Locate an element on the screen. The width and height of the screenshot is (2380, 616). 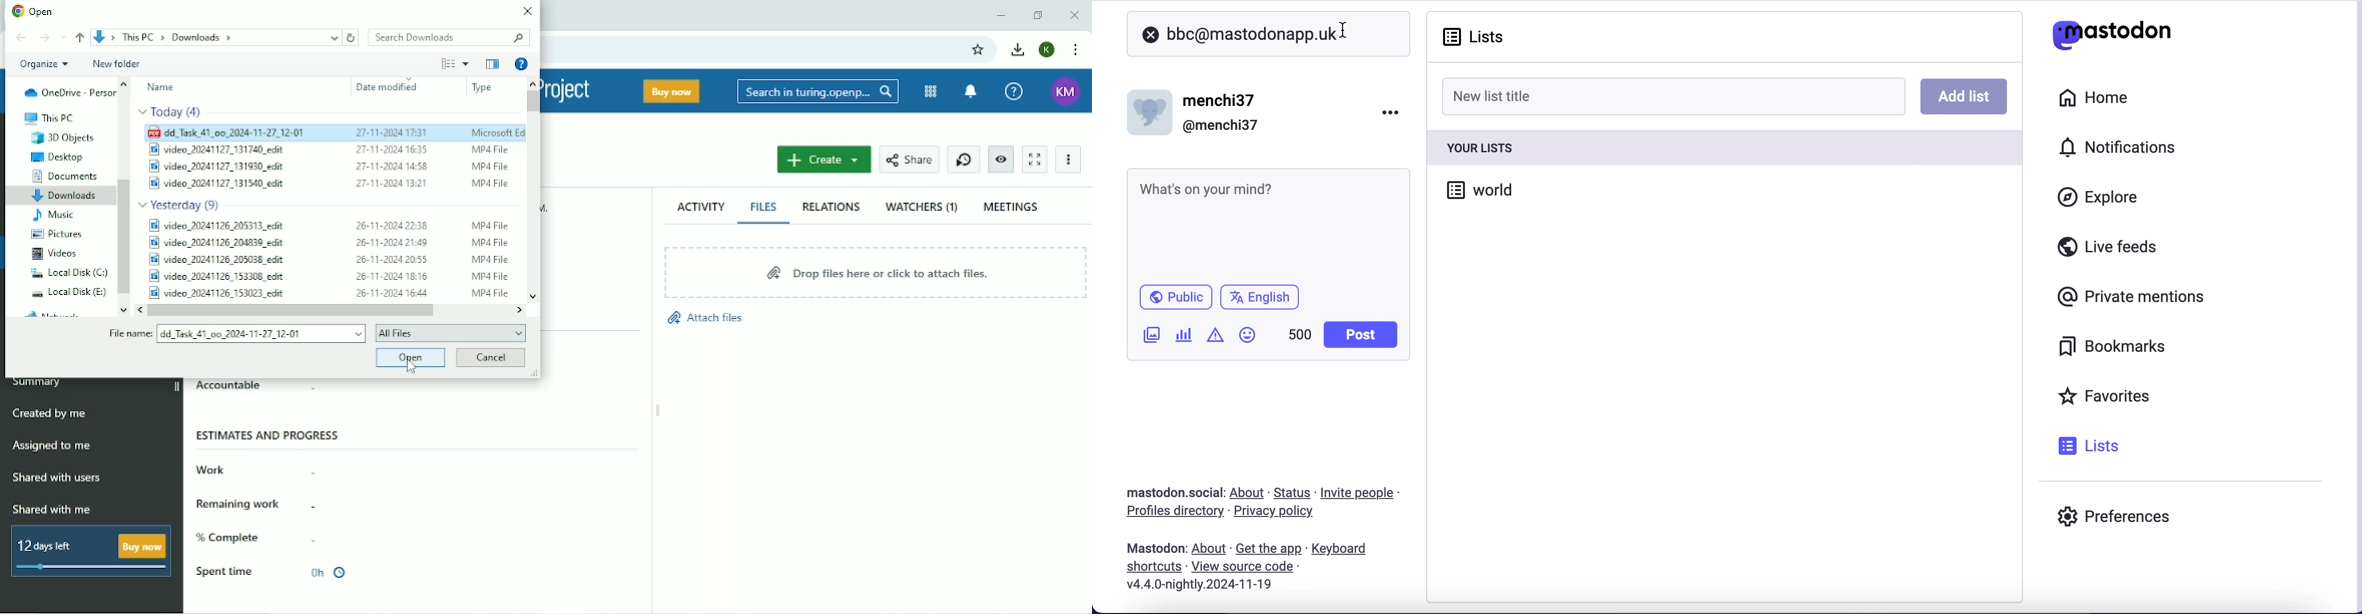
Remaining work is located at coordinates (242, 503).